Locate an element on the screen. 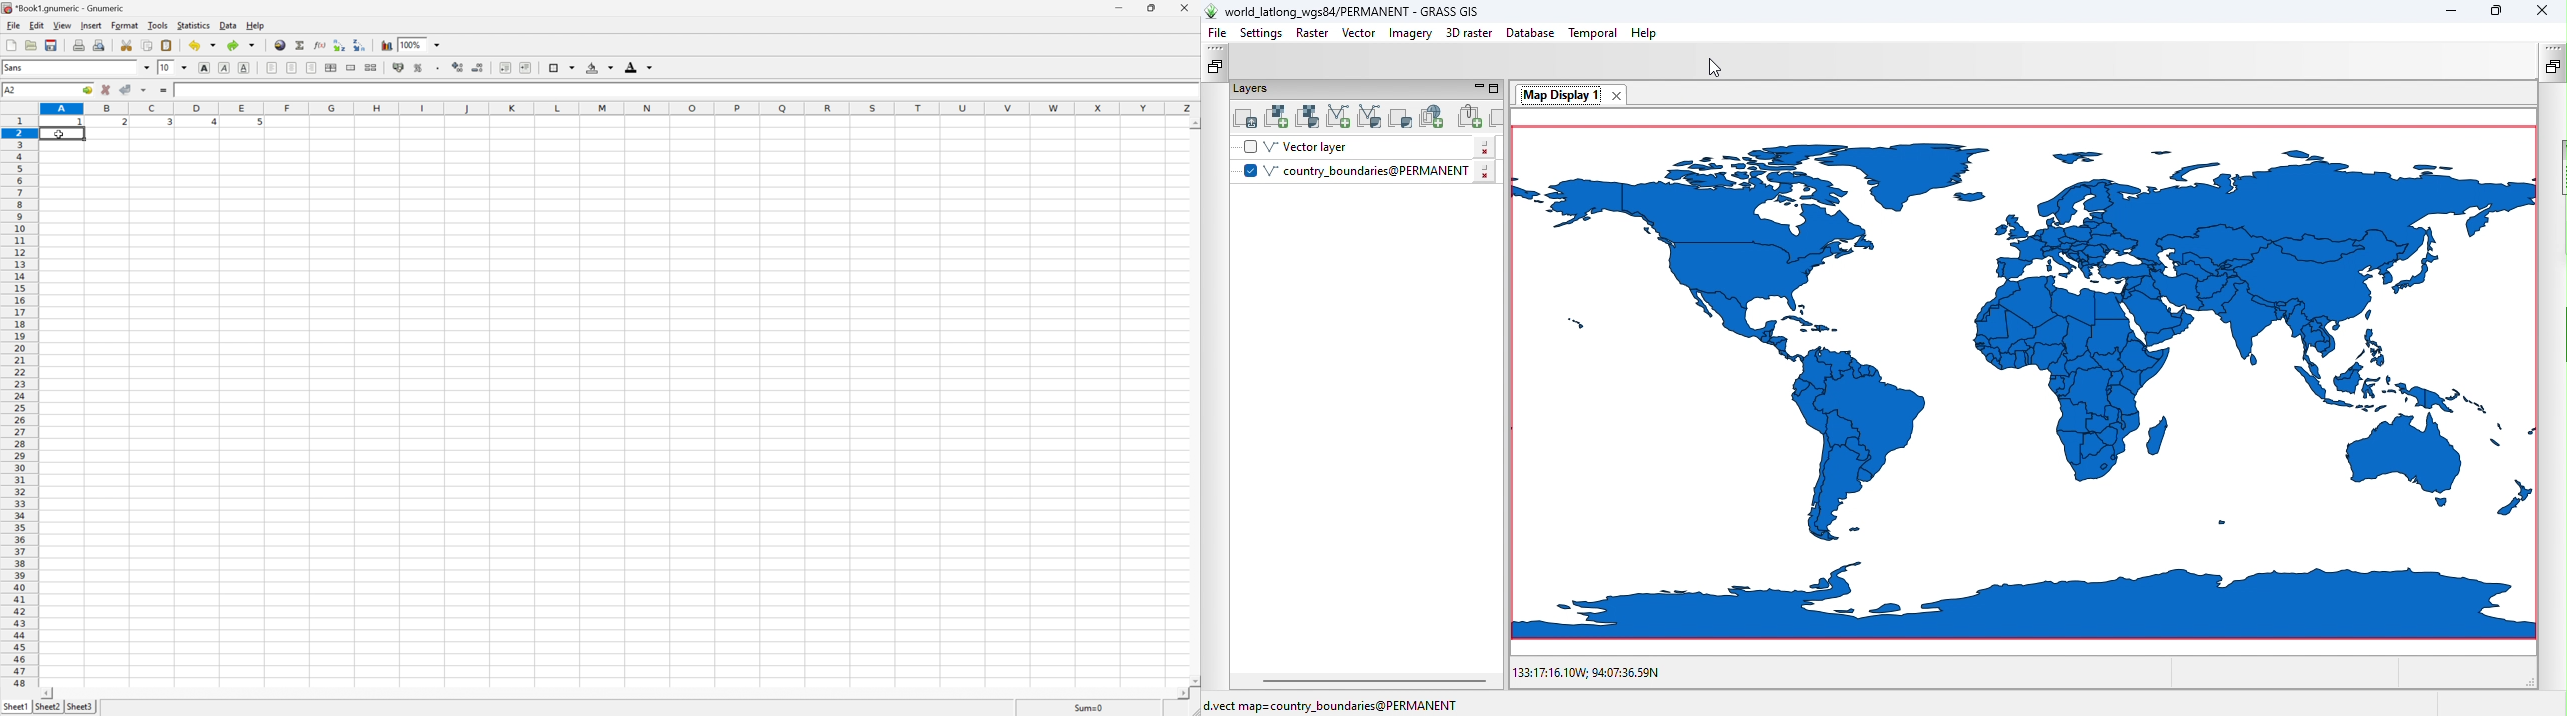 The height and width of the screenshot is (728, 2576). column names is located at coordinates (620, 107).